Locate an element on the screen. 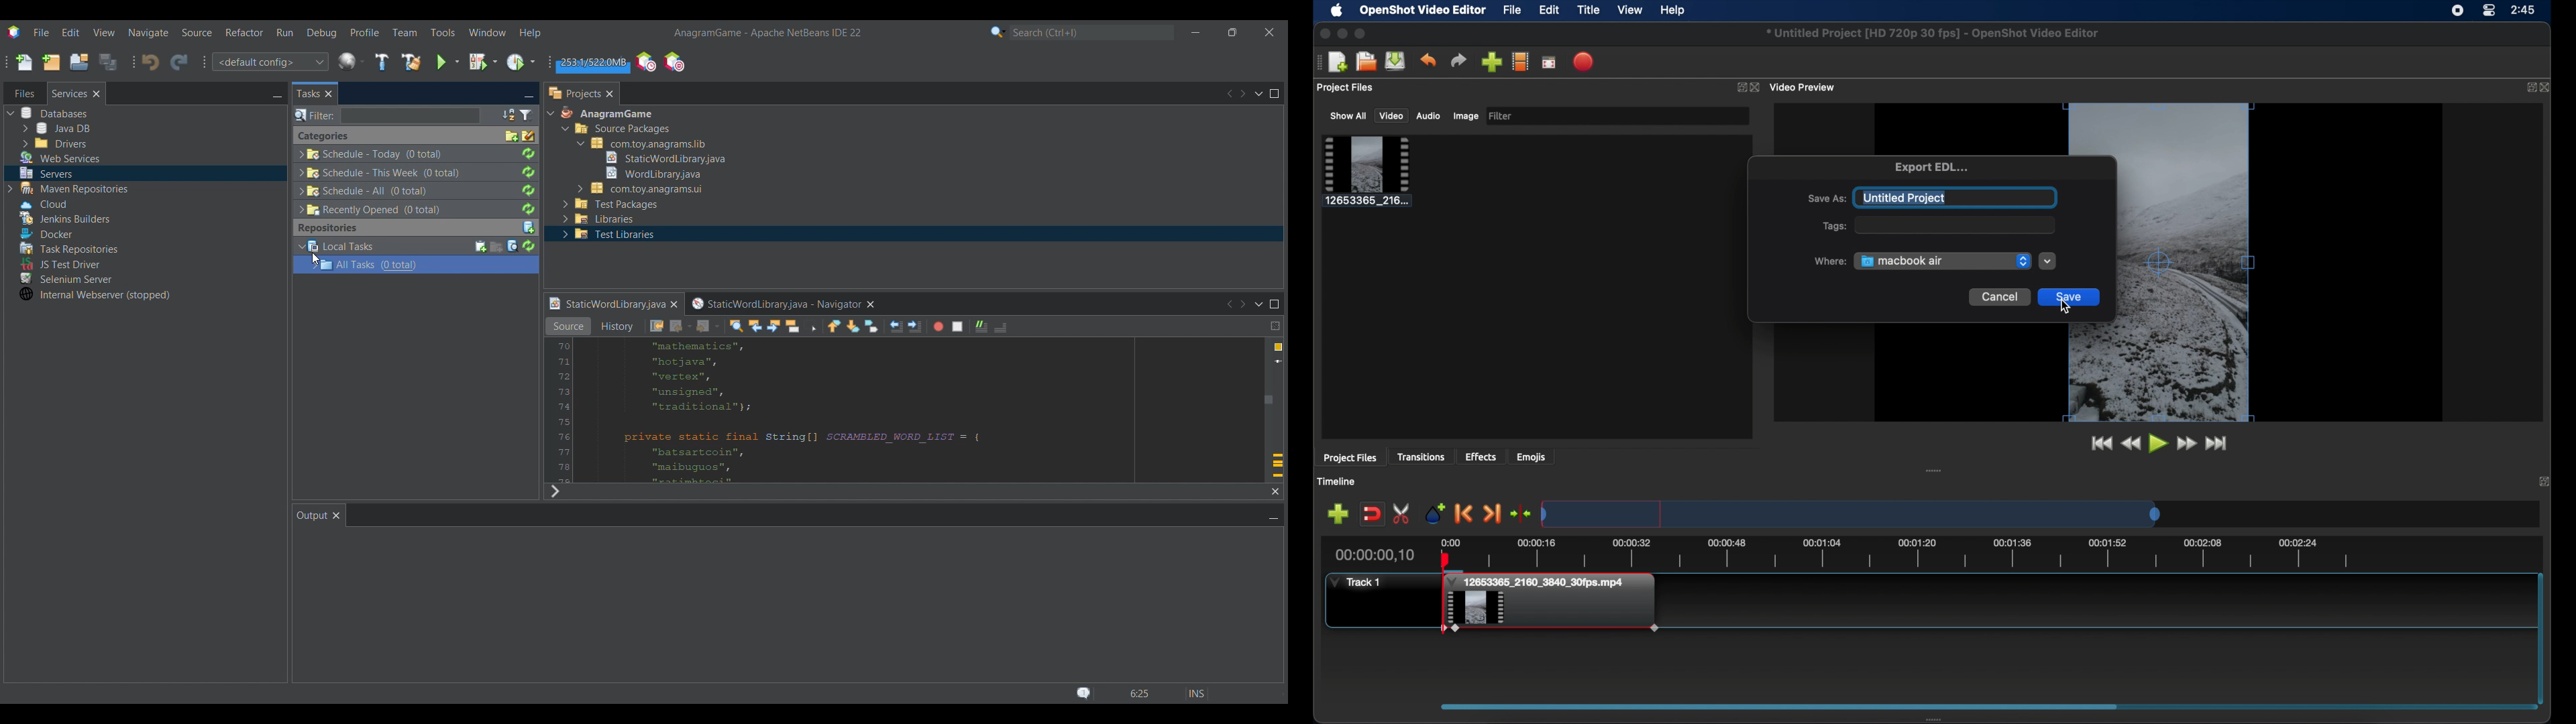  untitled project is located at coordinates (1905, 196).